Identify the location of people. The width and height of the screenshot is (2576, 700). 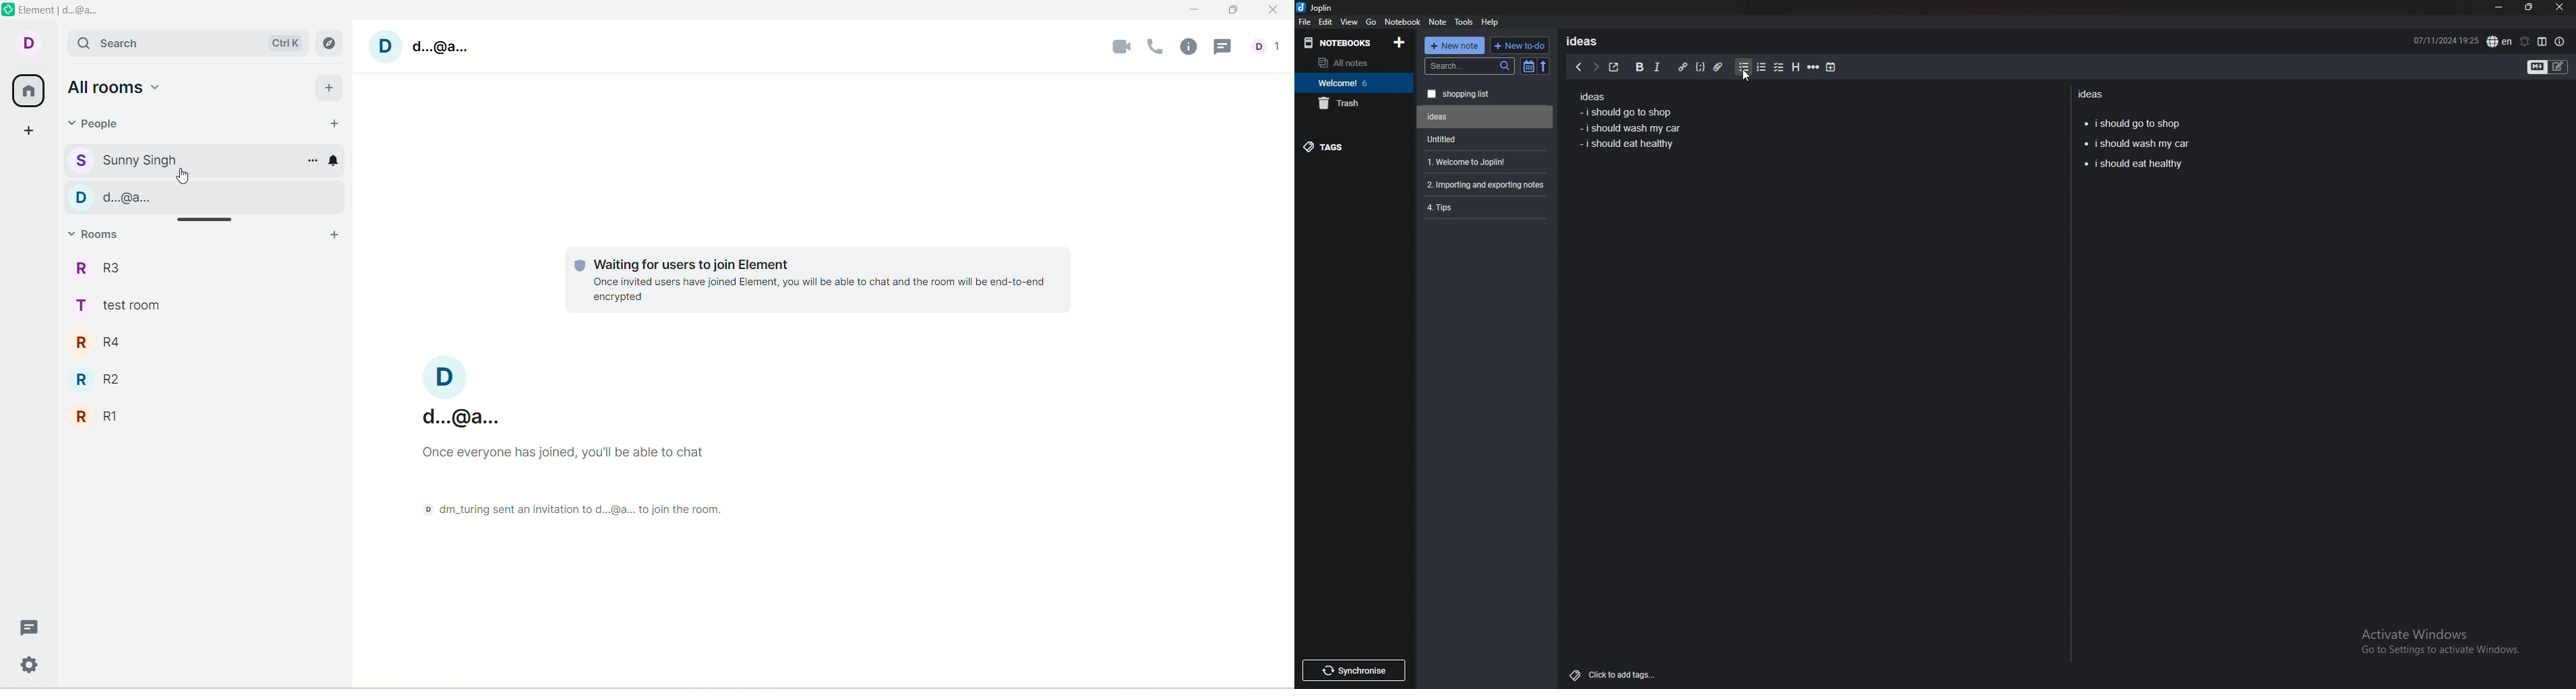
(90, 123).